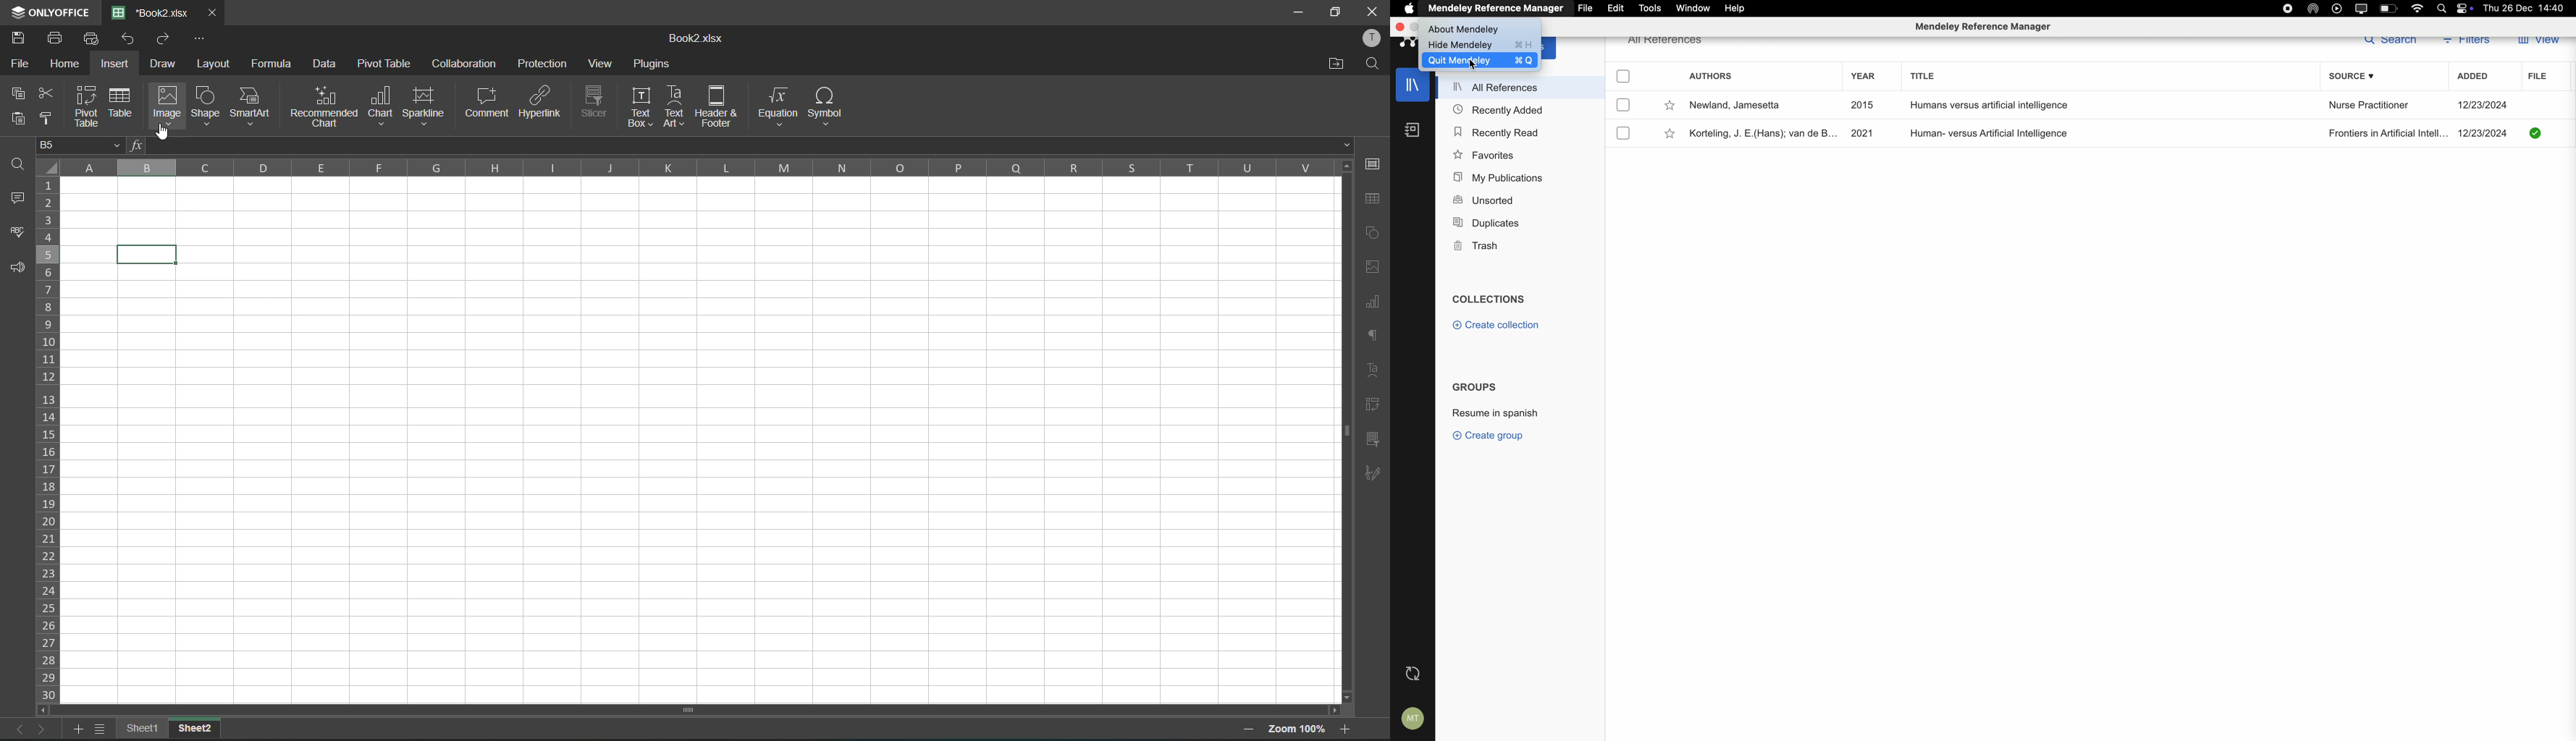  What do you see at coordinates (2444, 8) in the screenshot?
I see `Spotlight search` at bounding box center [2444, 8].